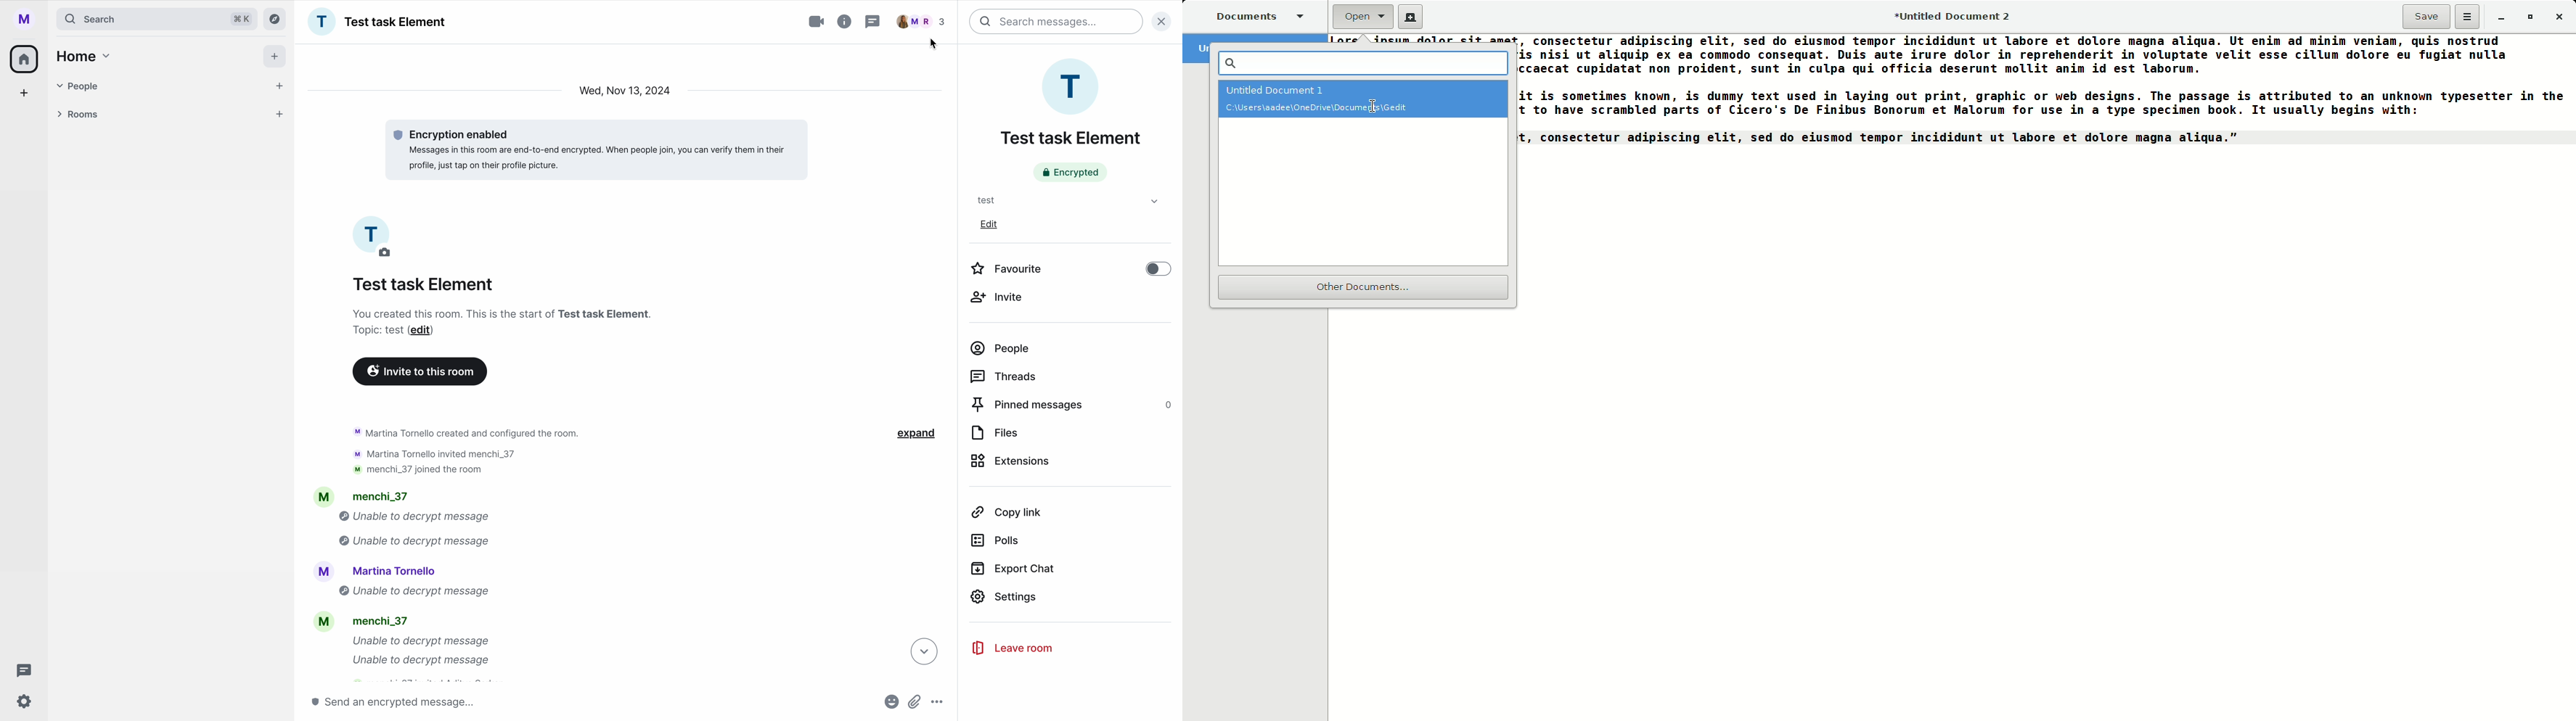  I want to click on files, so click(996, 433).